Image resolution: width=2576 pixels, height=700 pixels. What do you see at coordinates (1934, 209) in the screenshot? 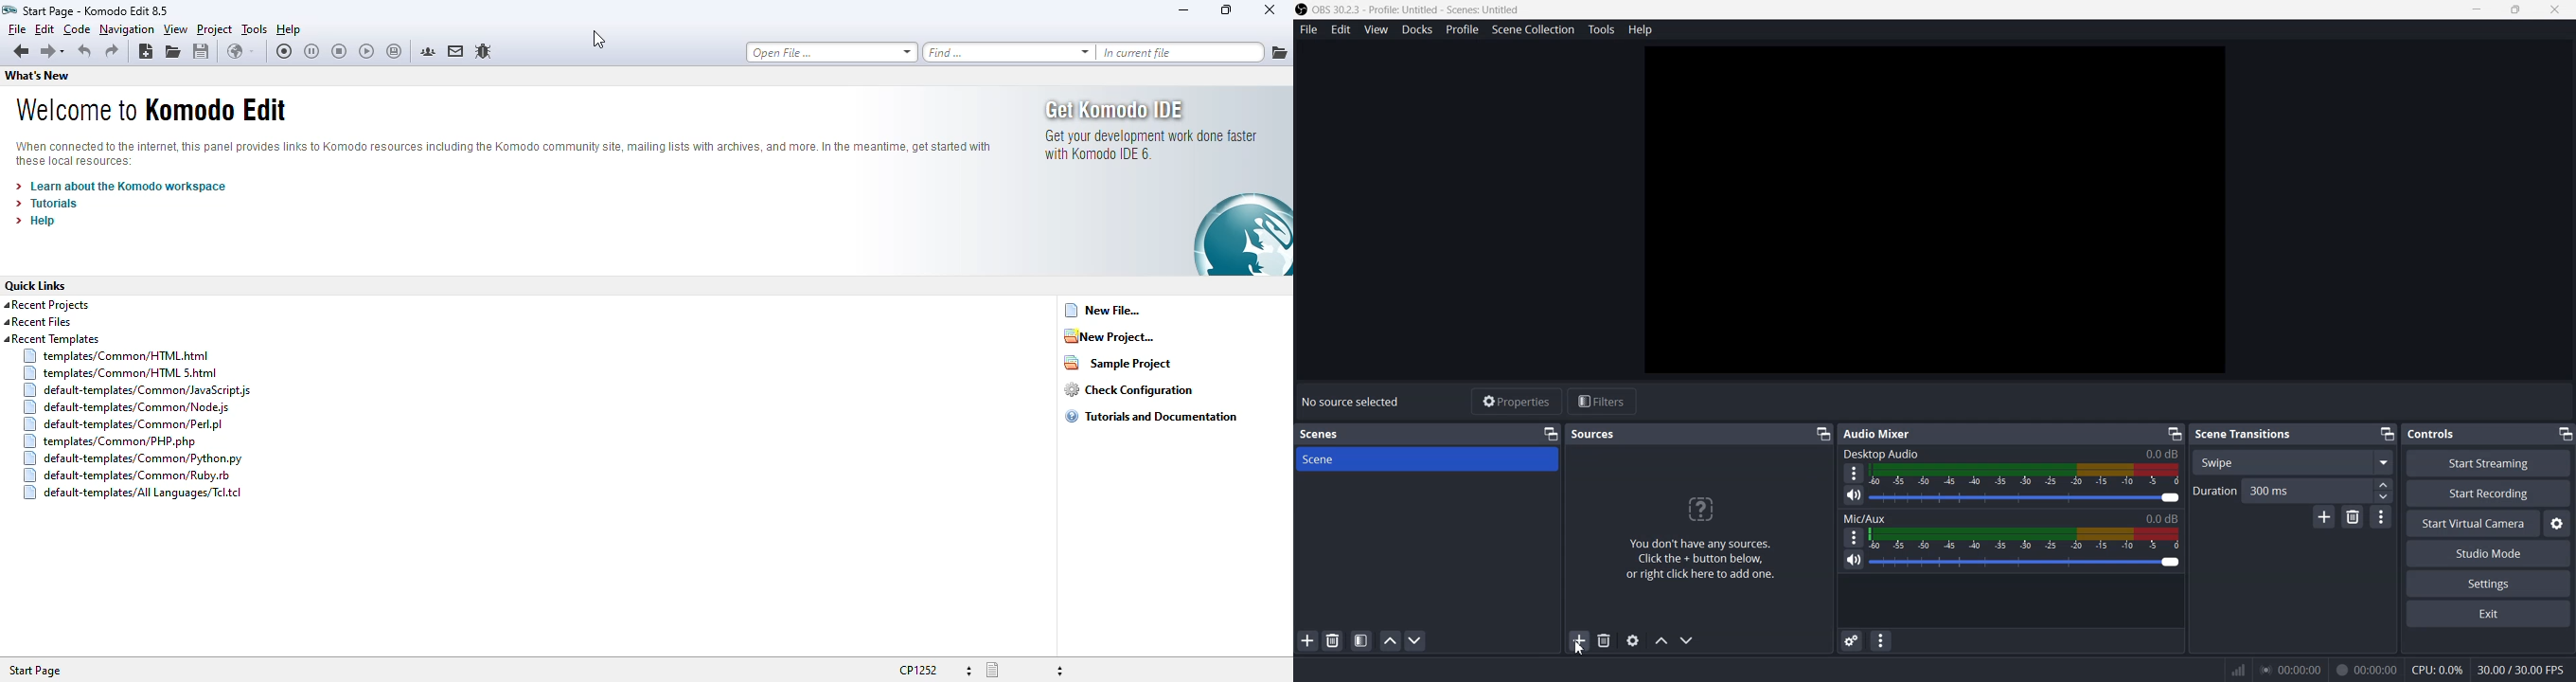
I see `Preview windoe` at bounding box center [1934, 209].